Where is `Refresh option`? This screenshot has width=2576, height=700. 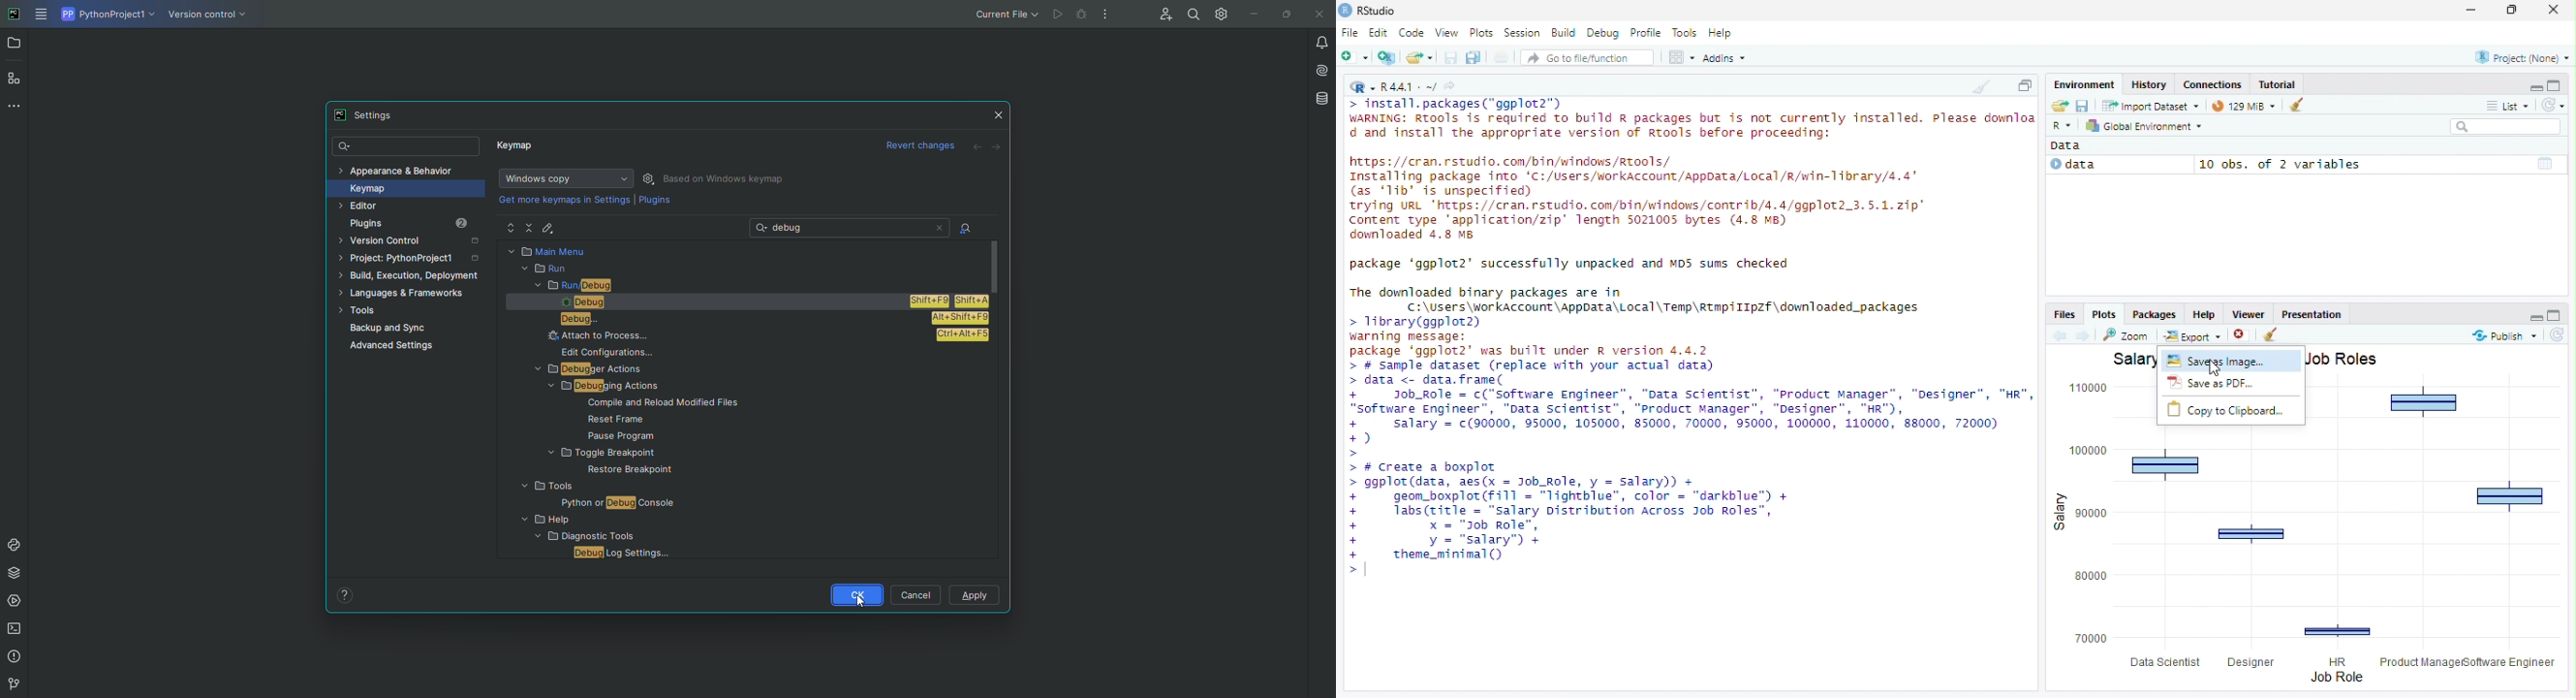 Refresh option is located at coordinates (2552, 104).